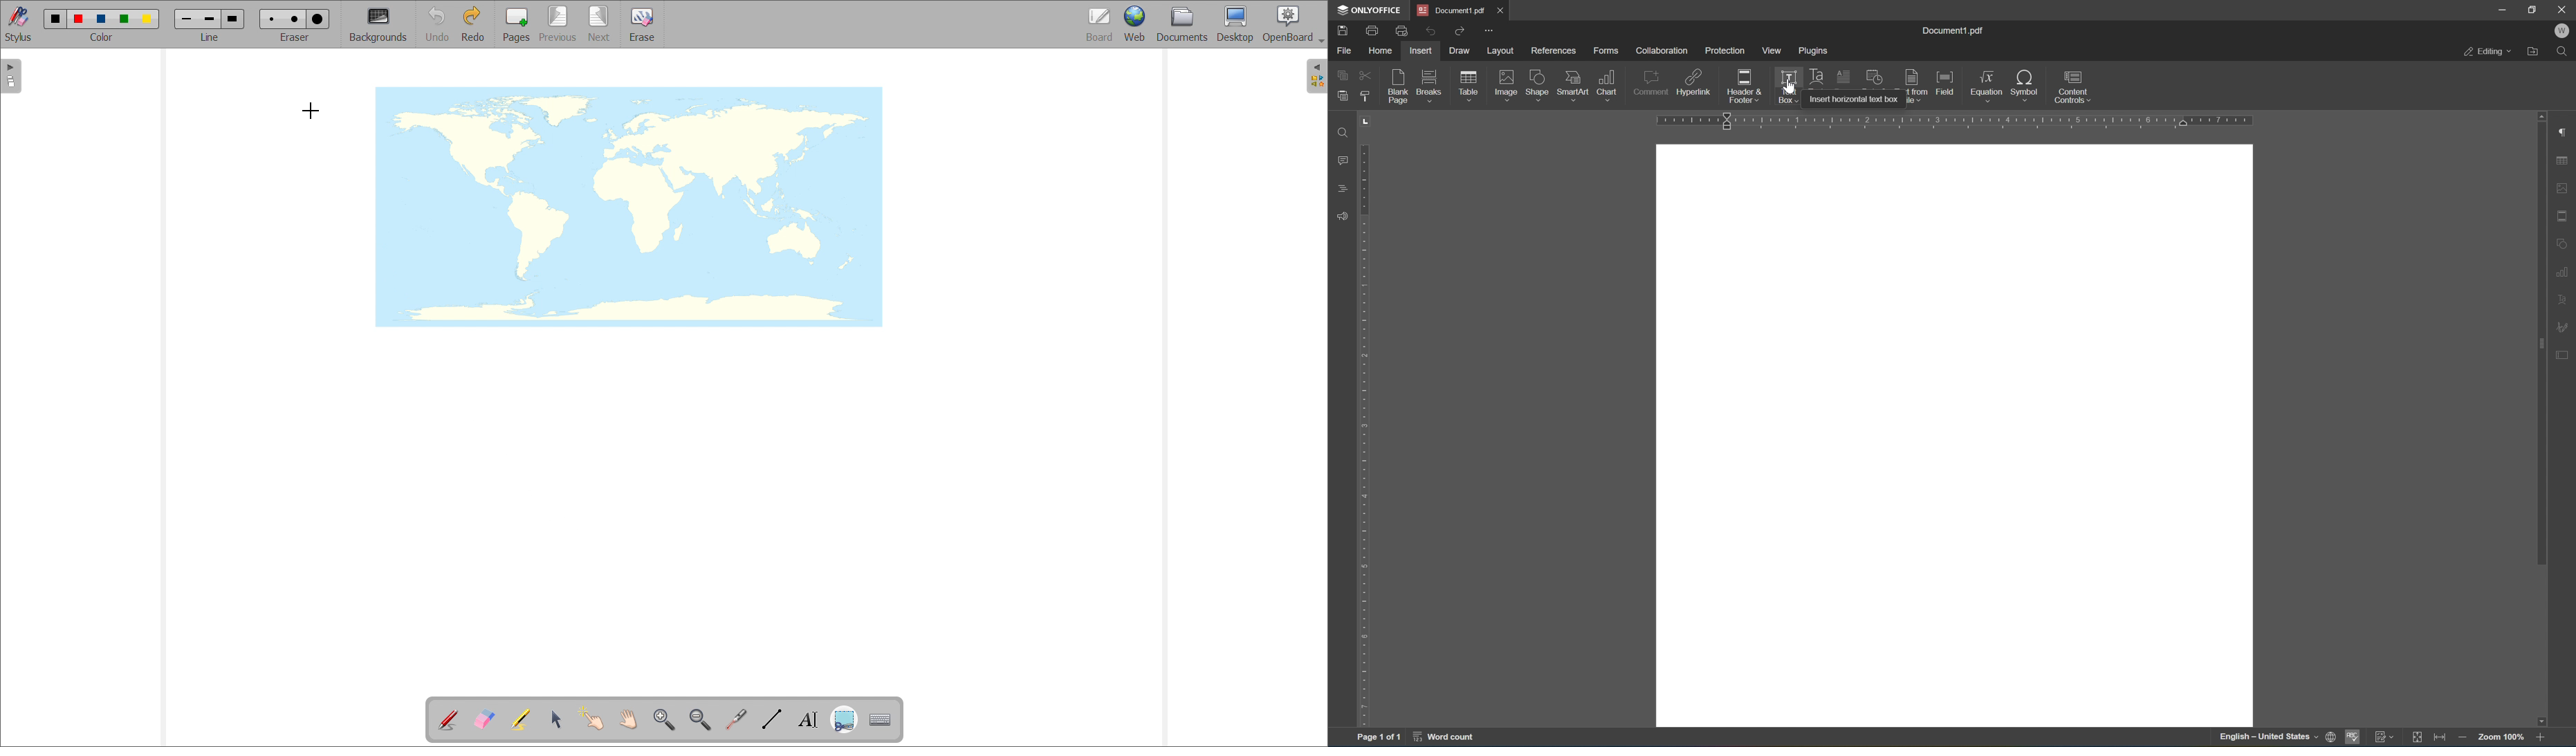 Image resolution: width=2576 pixels, height=756 pixels. I want to click on drop cap, so click(1845, 78).